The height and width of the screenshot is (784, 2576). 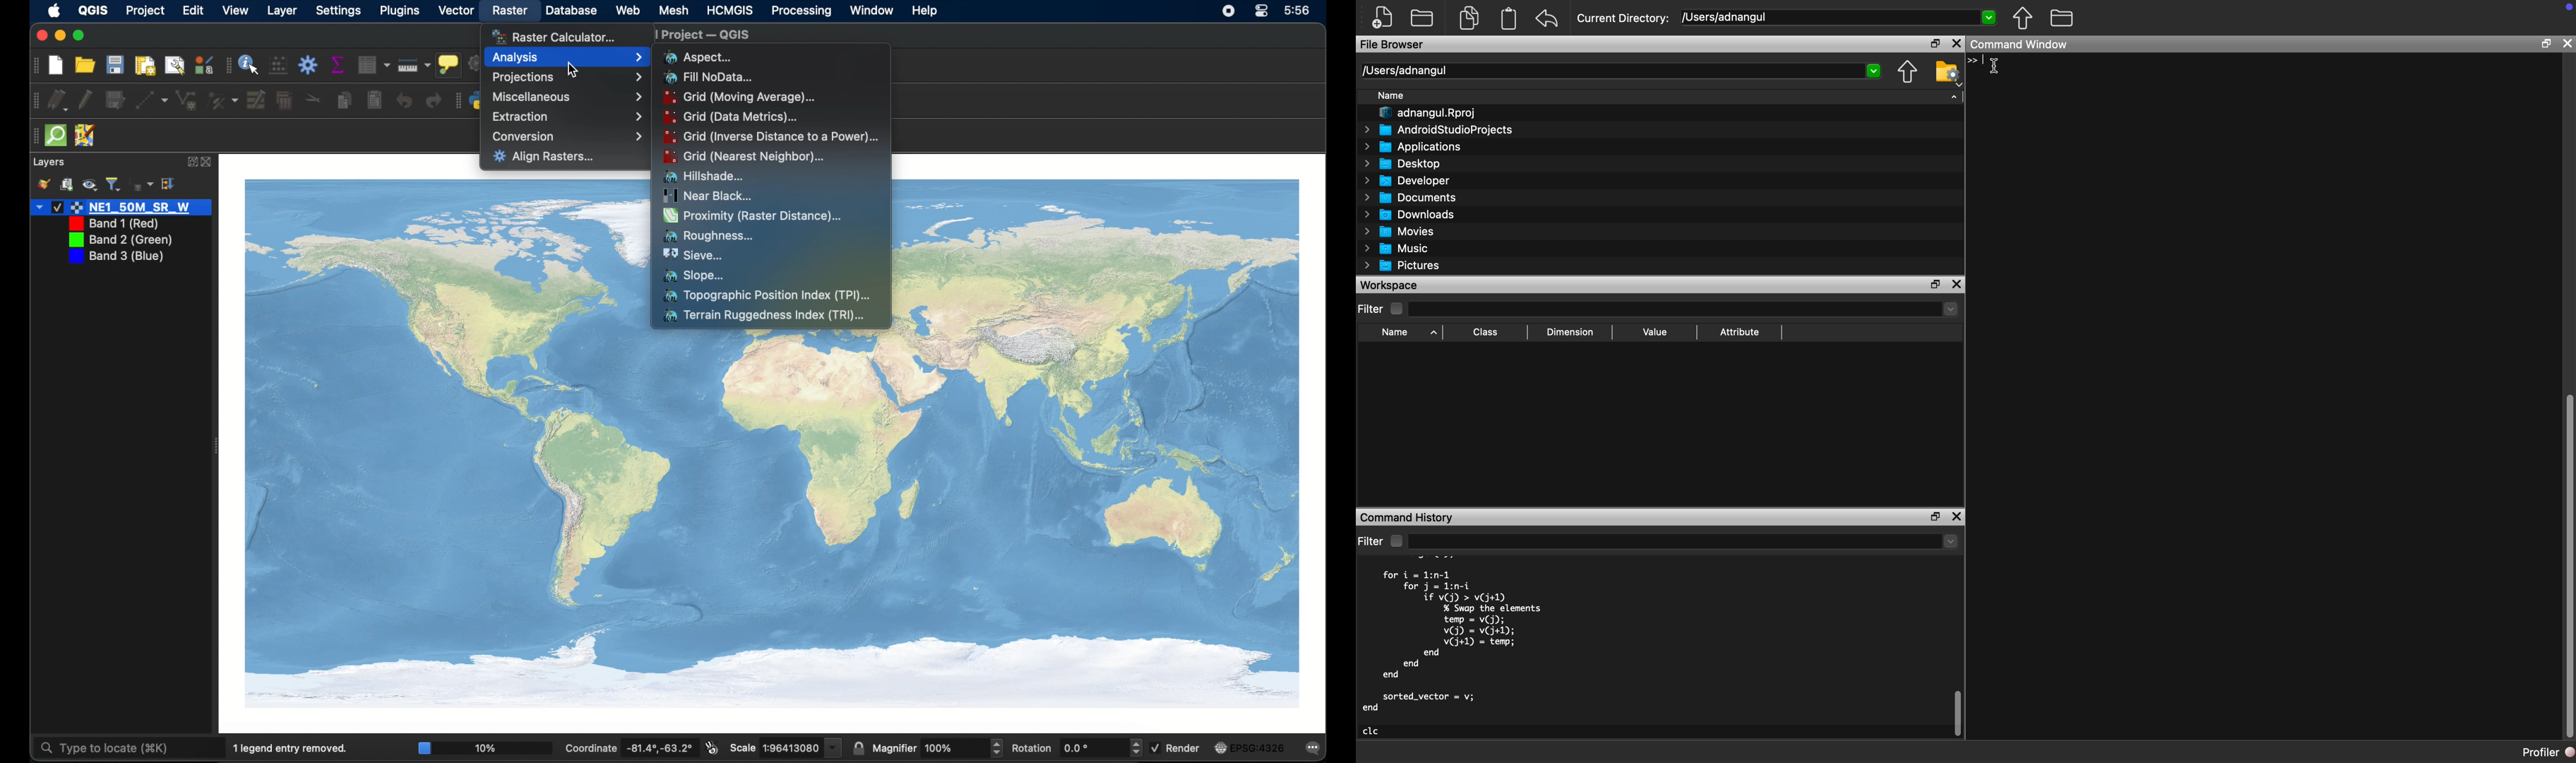 What do you see at coordinates (34, 100) in the screenshot?
I see `drag handle` at bounding box center [34, 100].